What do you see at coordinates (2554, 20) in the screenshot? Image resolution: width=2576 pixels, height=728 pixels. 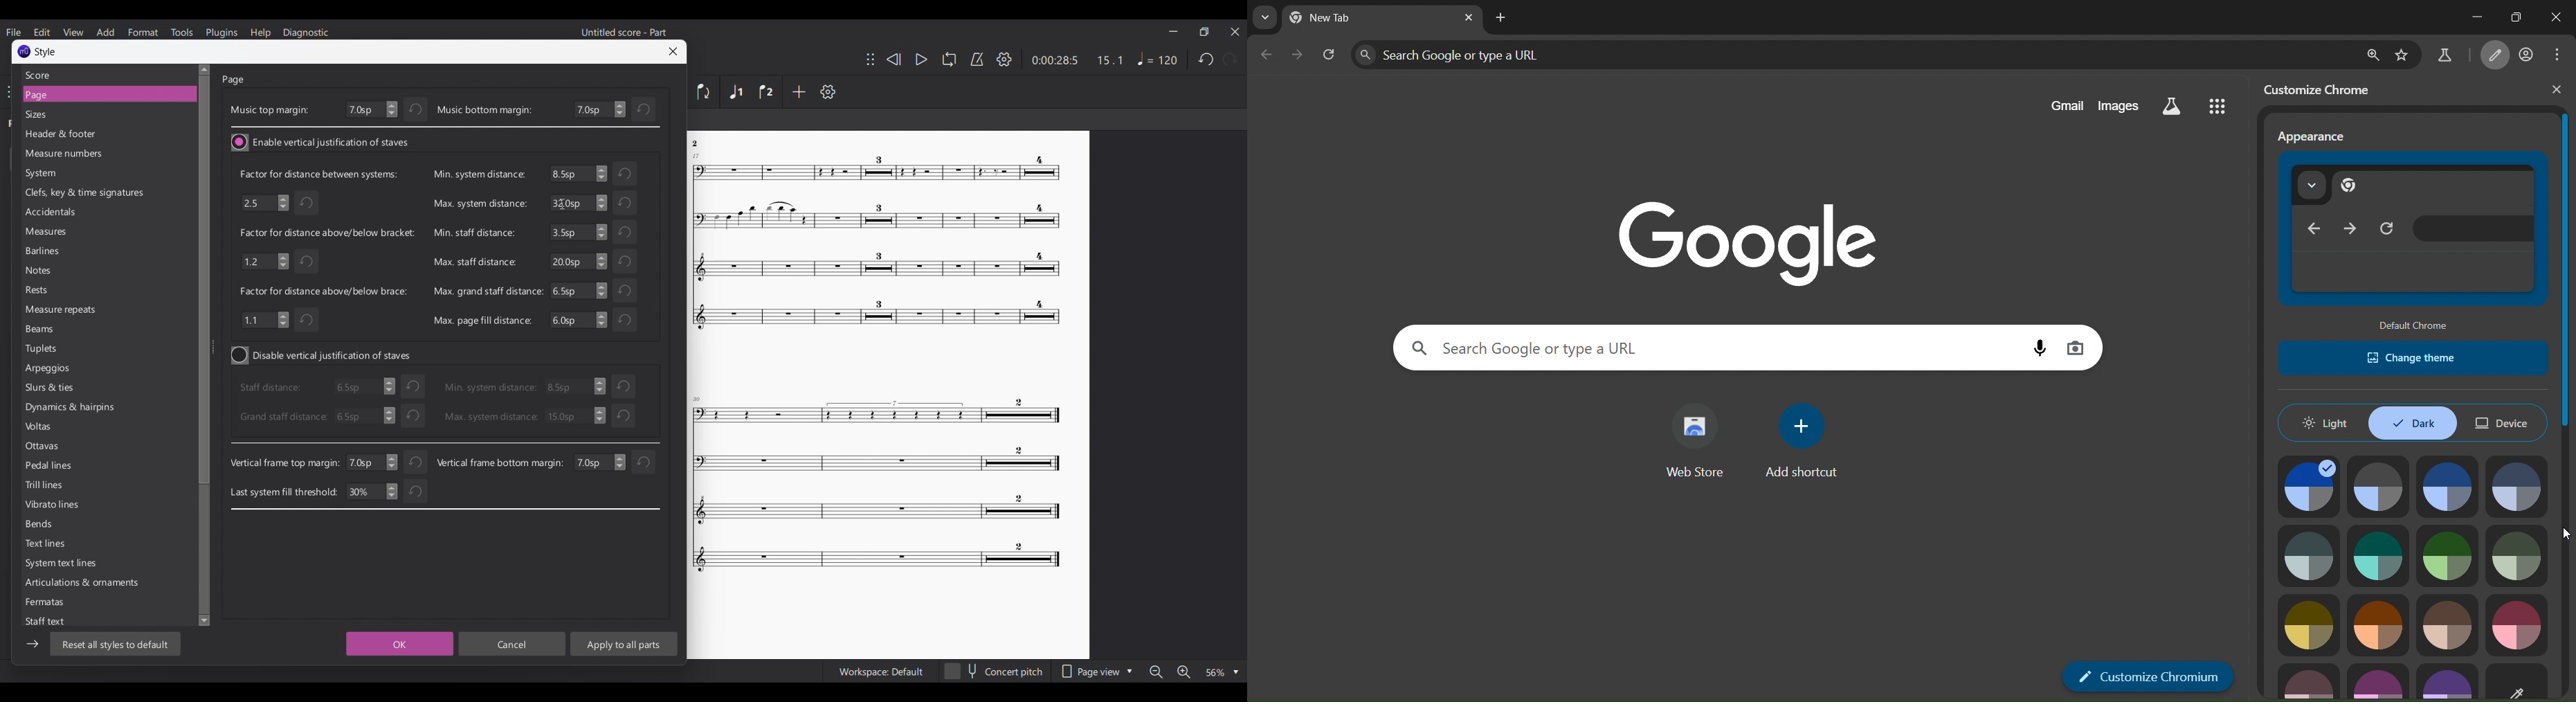 I see `close` at bounding box center [2554, 20].